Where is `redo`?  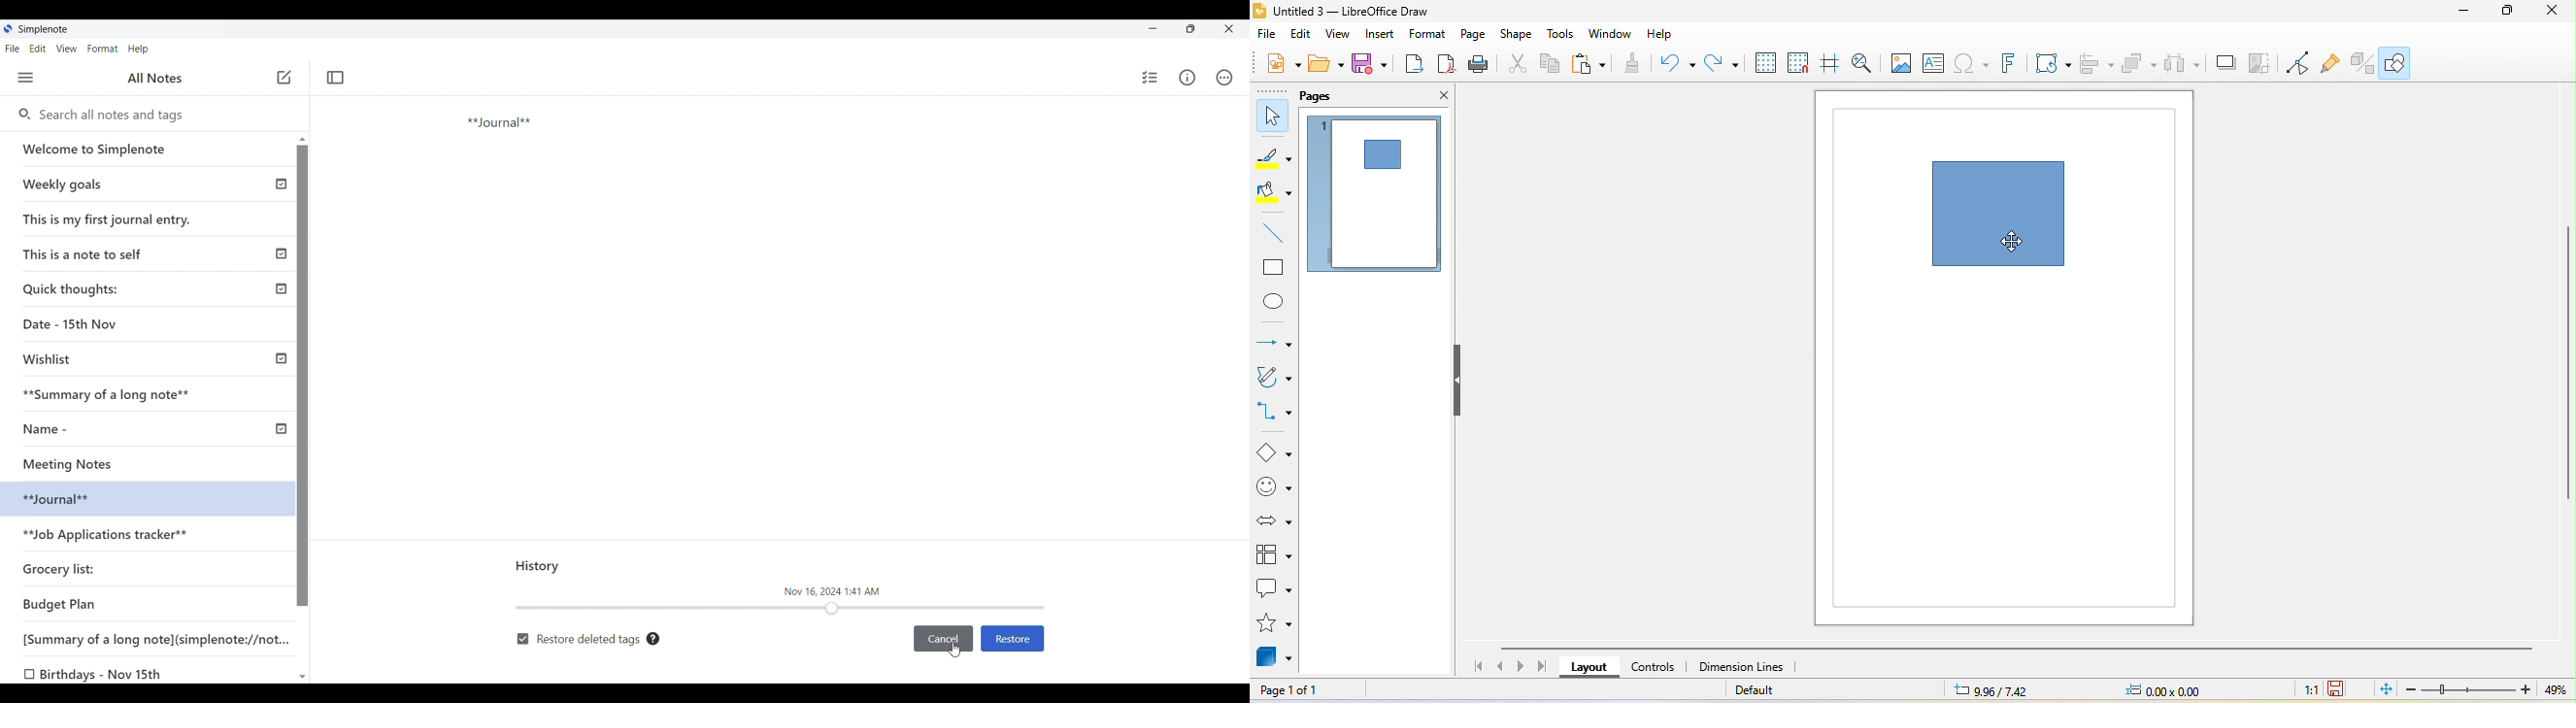
redo is located at coordinates (1723, 65).